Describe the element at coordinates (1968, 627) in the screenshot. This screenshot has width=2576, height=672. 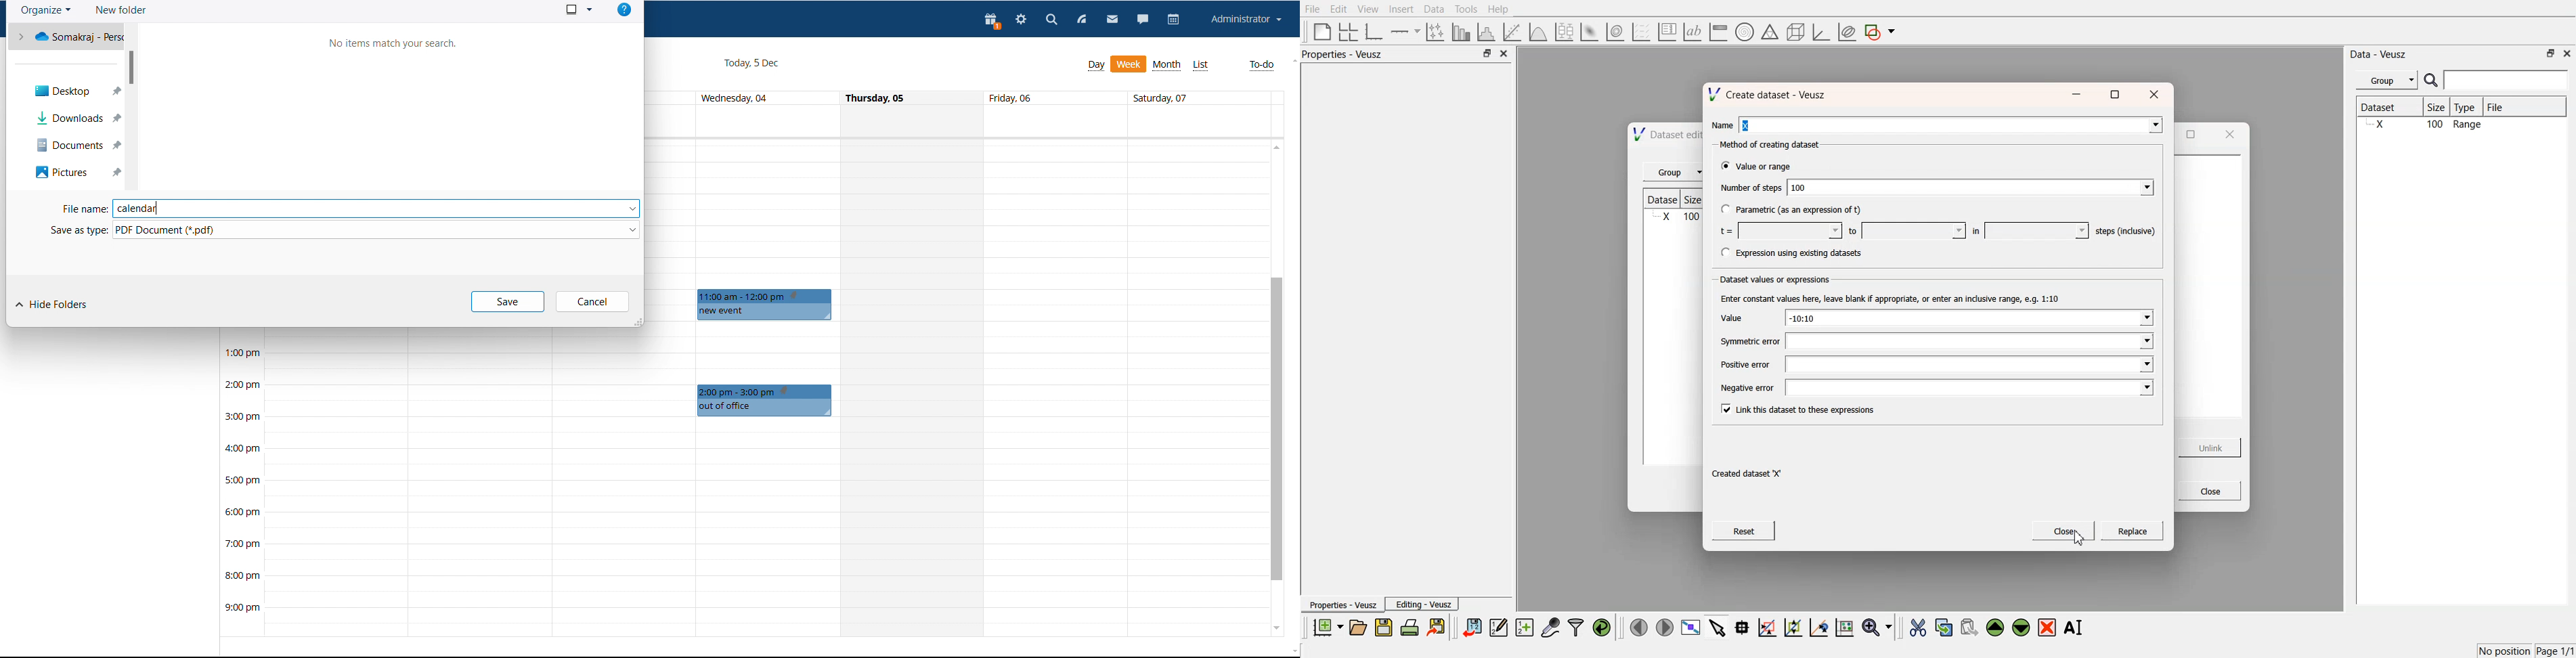
I see `paste the selected widgets` at that location.